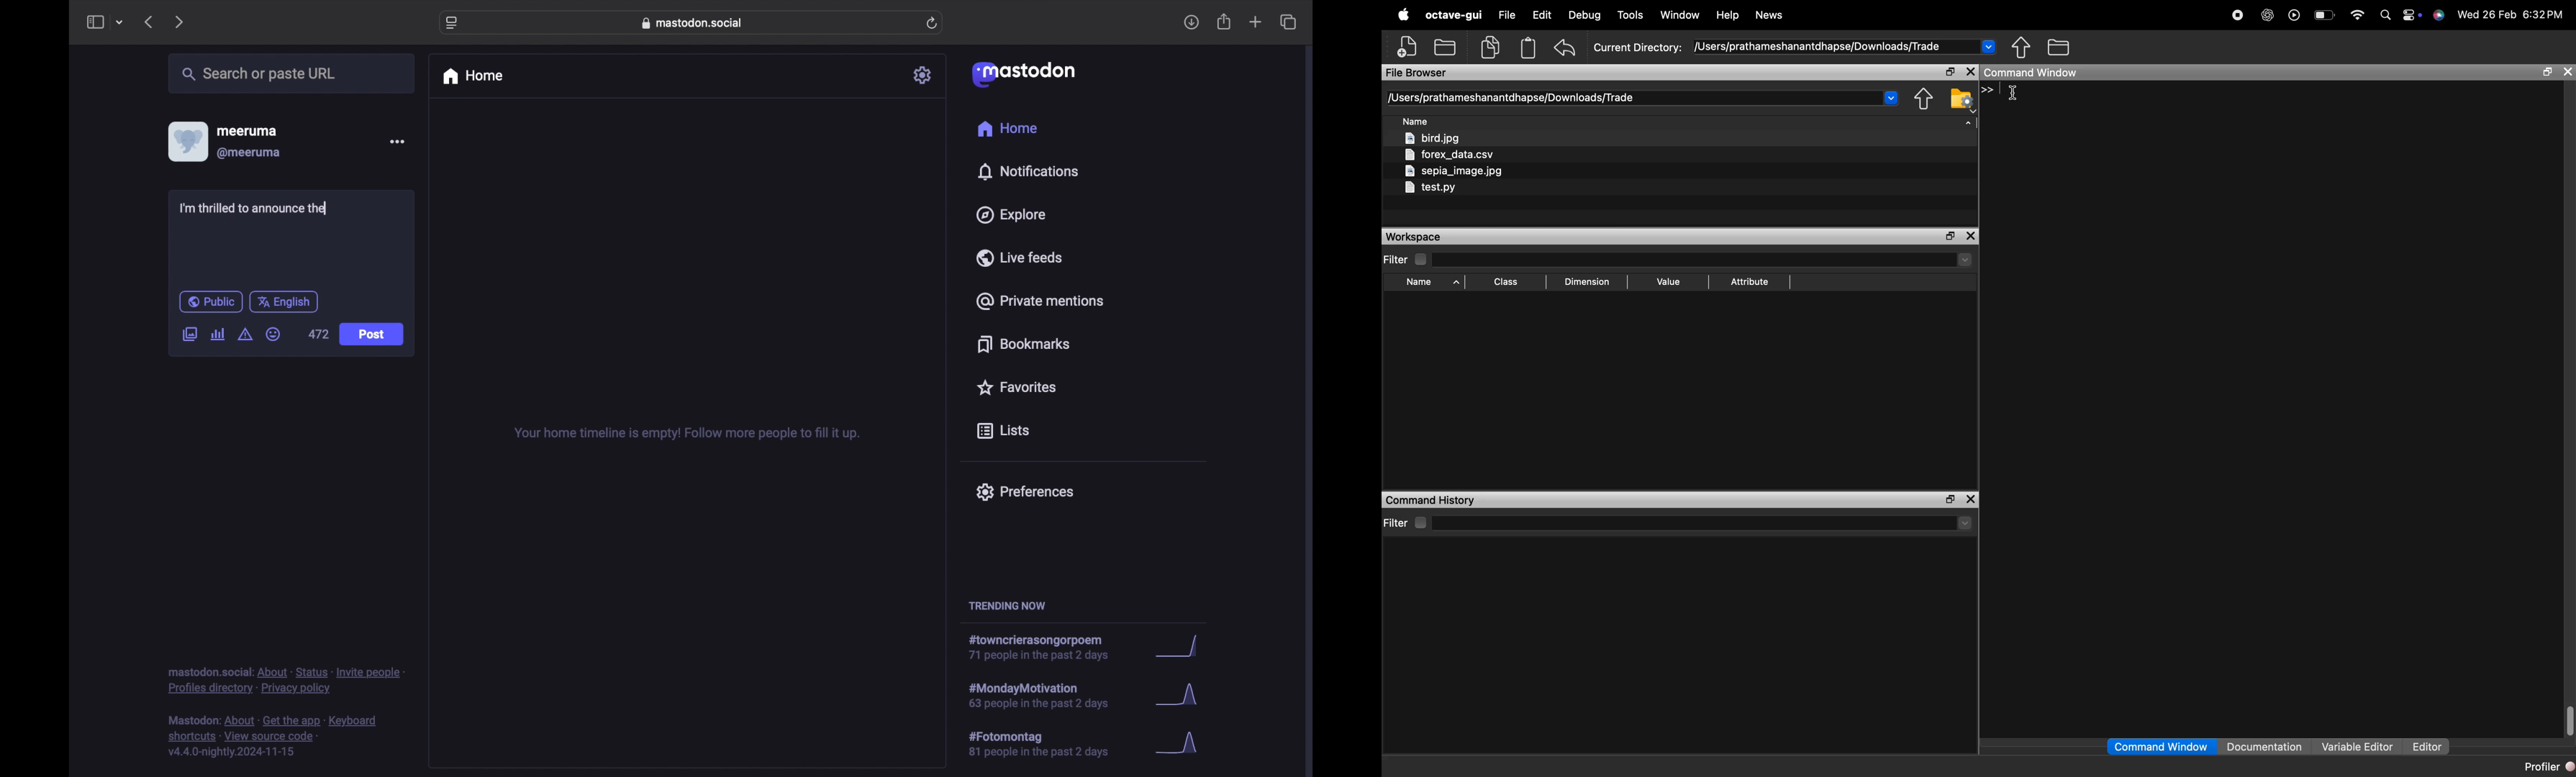  What do you see at coordinates (1044, 648) in the screenshot?
I see `hashtag trend` at bounding box center [1044, 648].